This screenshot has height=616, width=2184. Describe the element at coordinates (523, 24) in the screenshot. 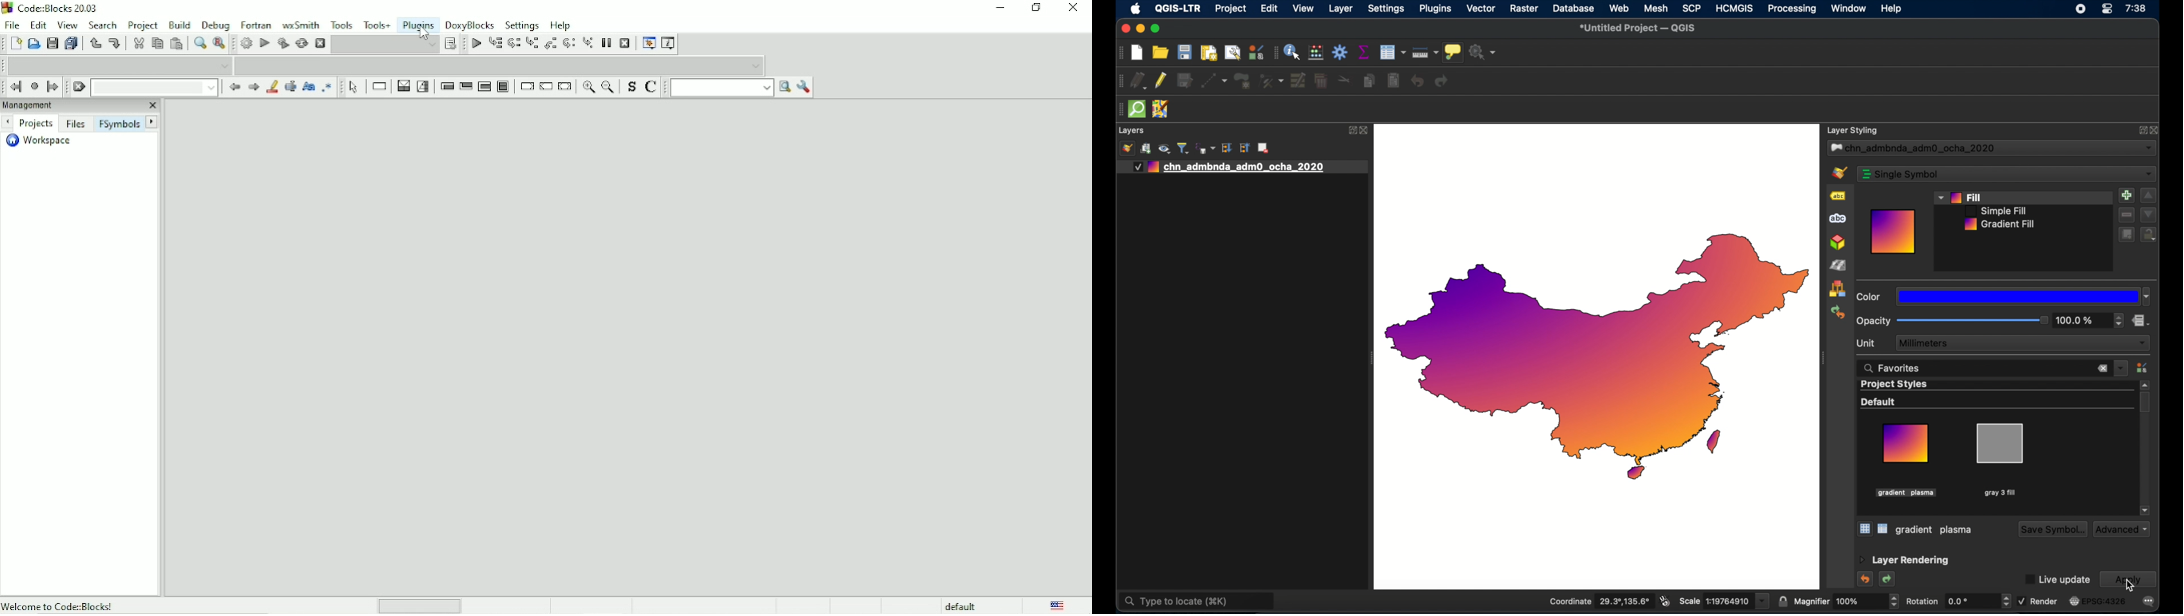

I see `Settings` at that location.